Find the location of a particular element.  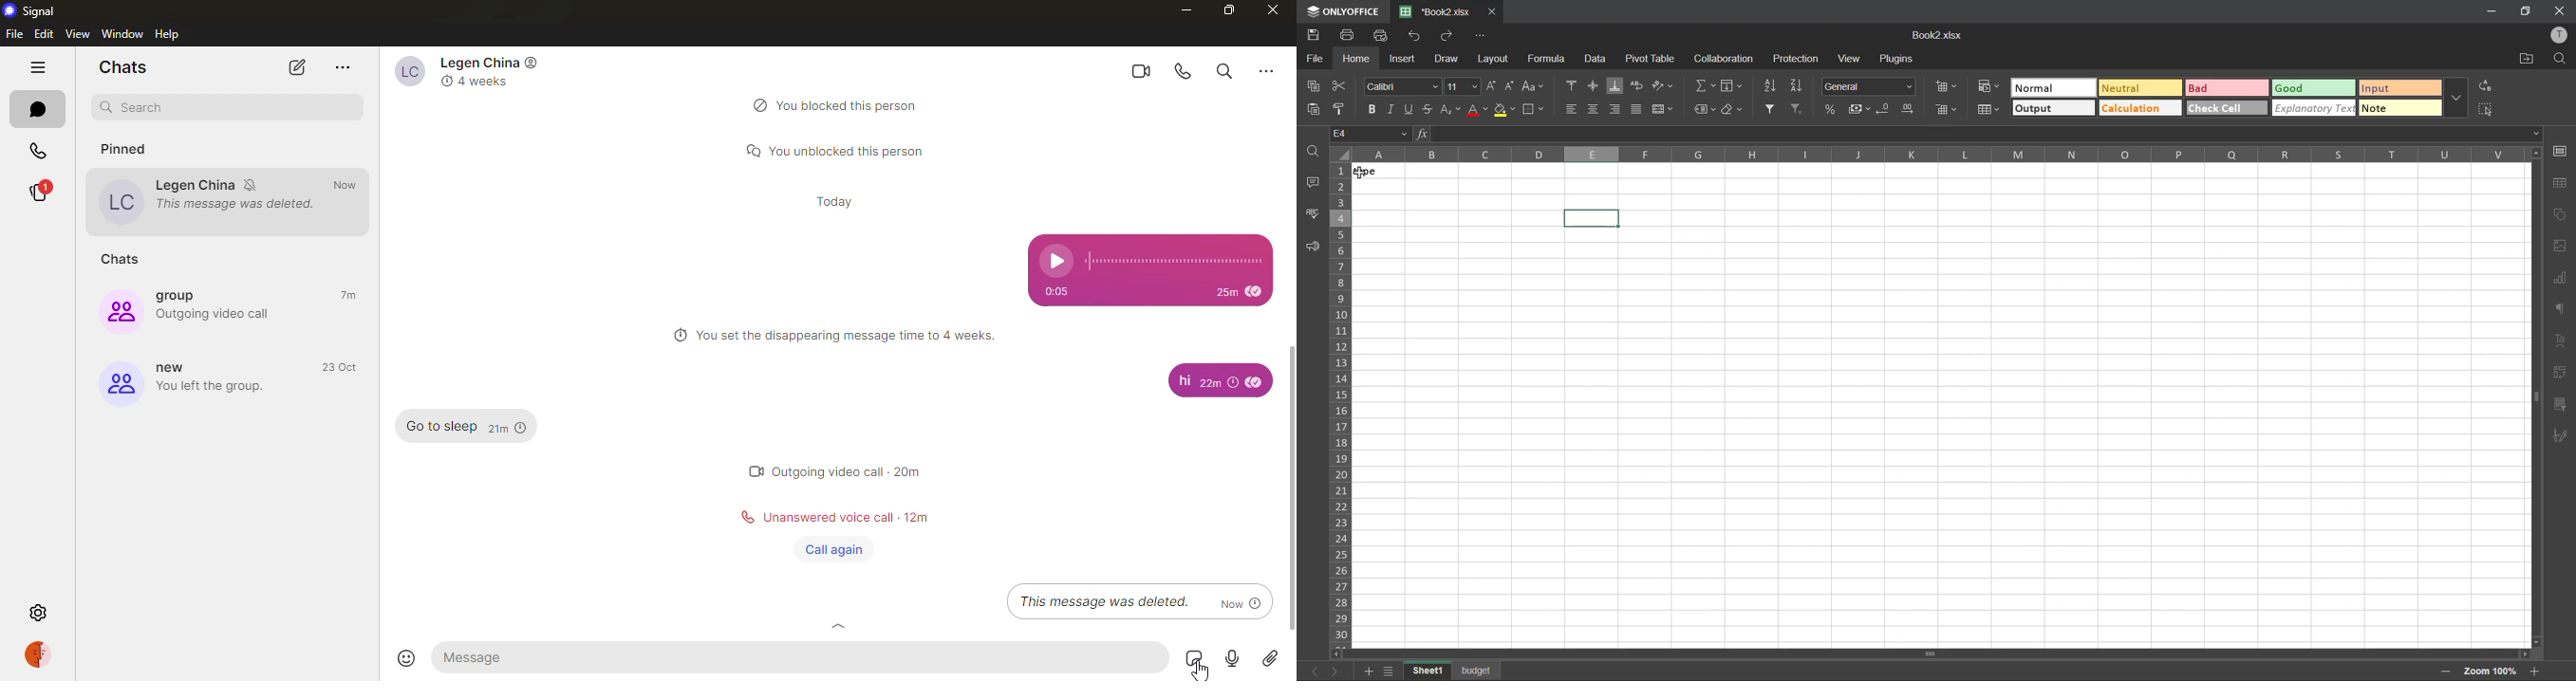

Cursor is located at coordinates (1361, 175).